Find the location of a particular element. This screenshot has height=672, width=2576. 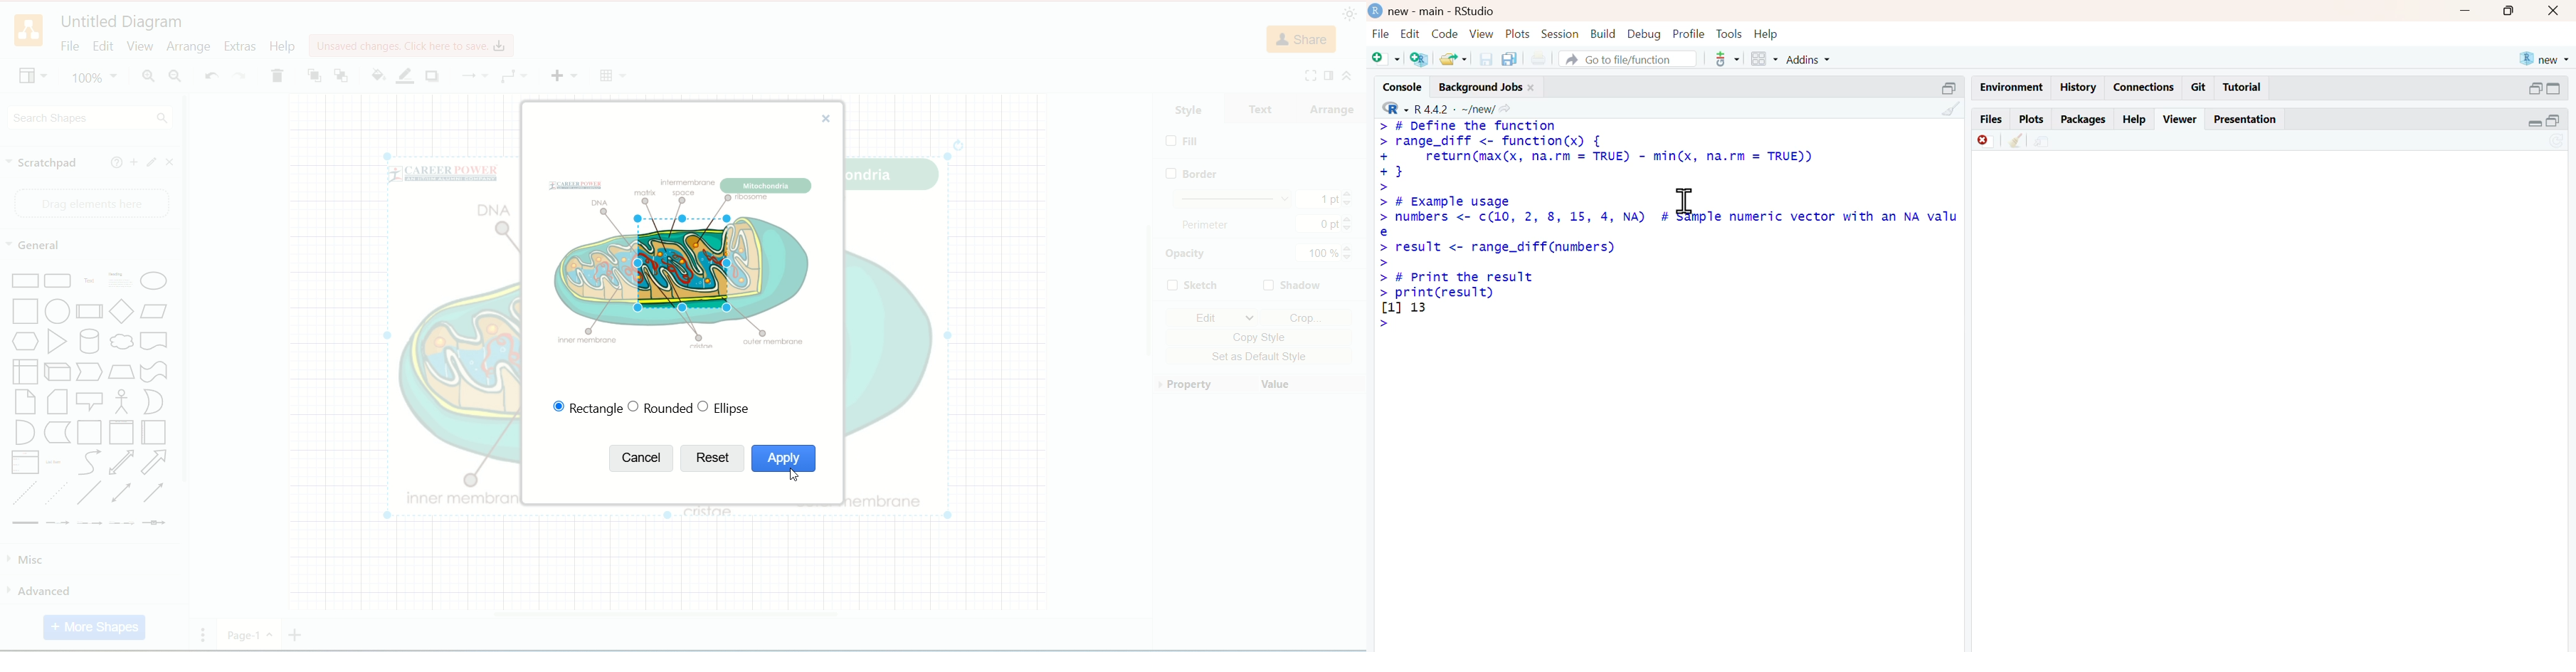

R is located at coordinates (1395, 107).